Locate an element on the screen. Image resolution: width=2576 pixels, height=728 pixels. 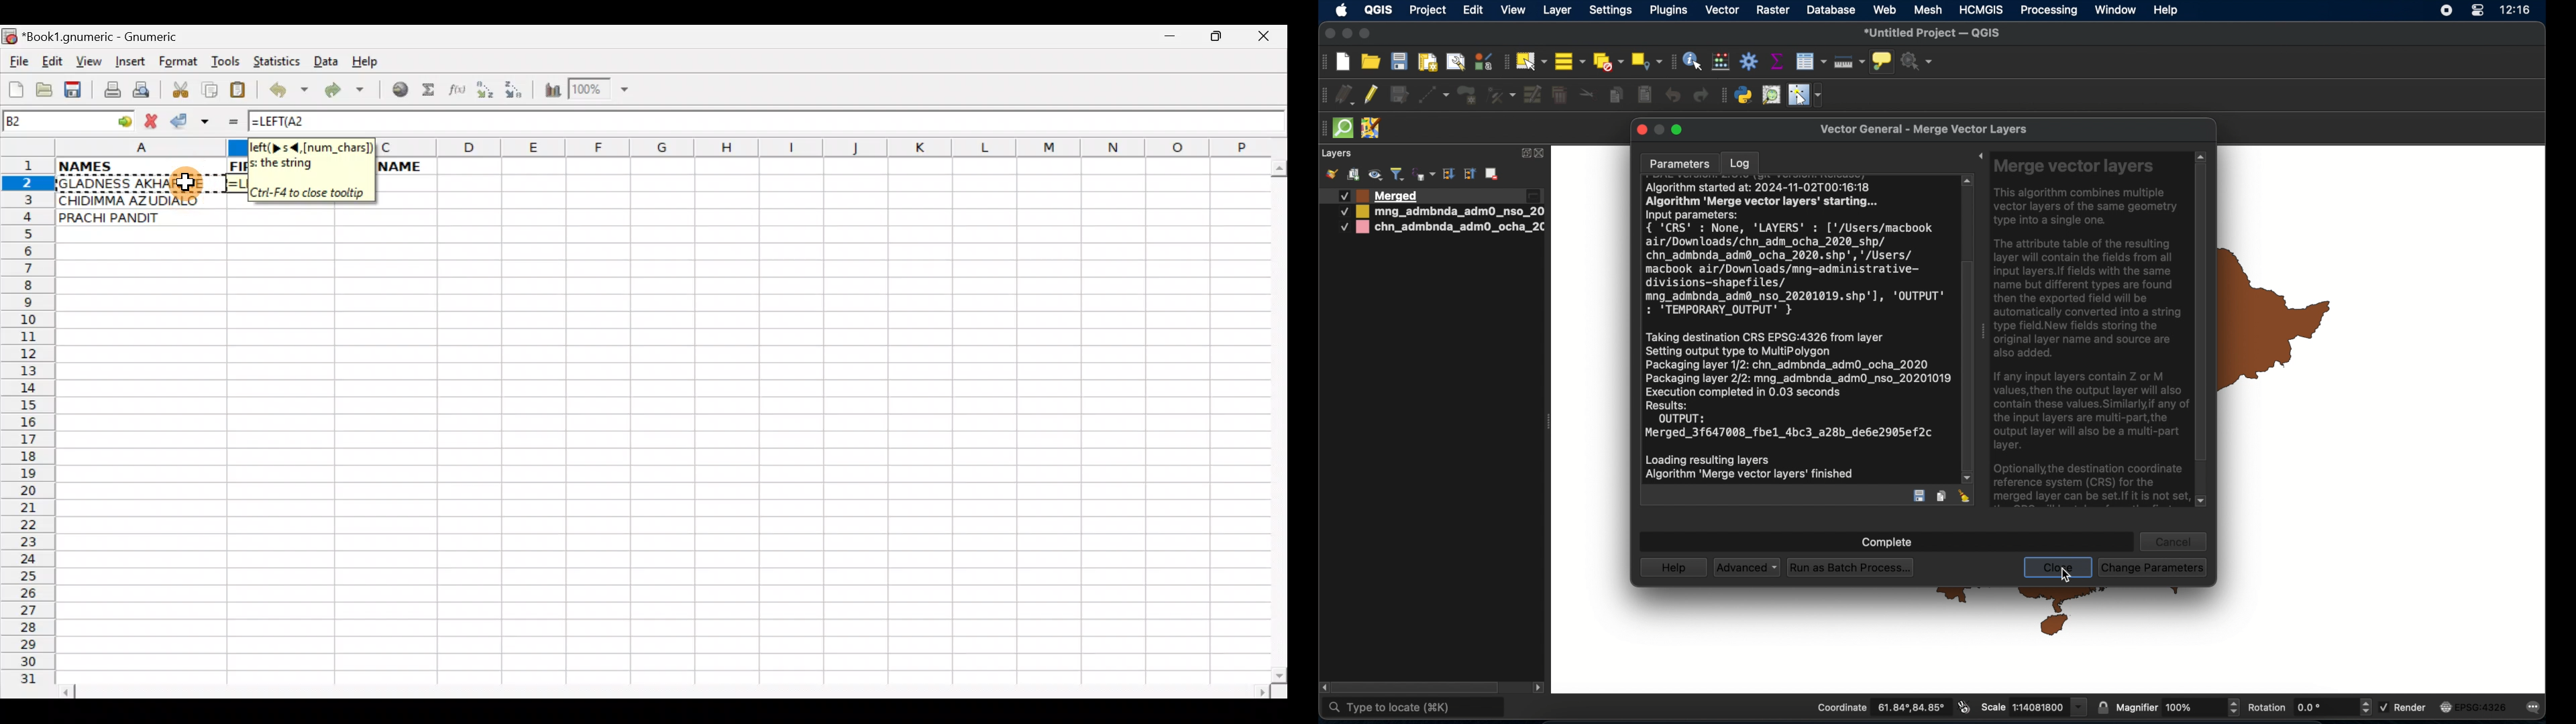
expand is located at coordinates (1976, 158).